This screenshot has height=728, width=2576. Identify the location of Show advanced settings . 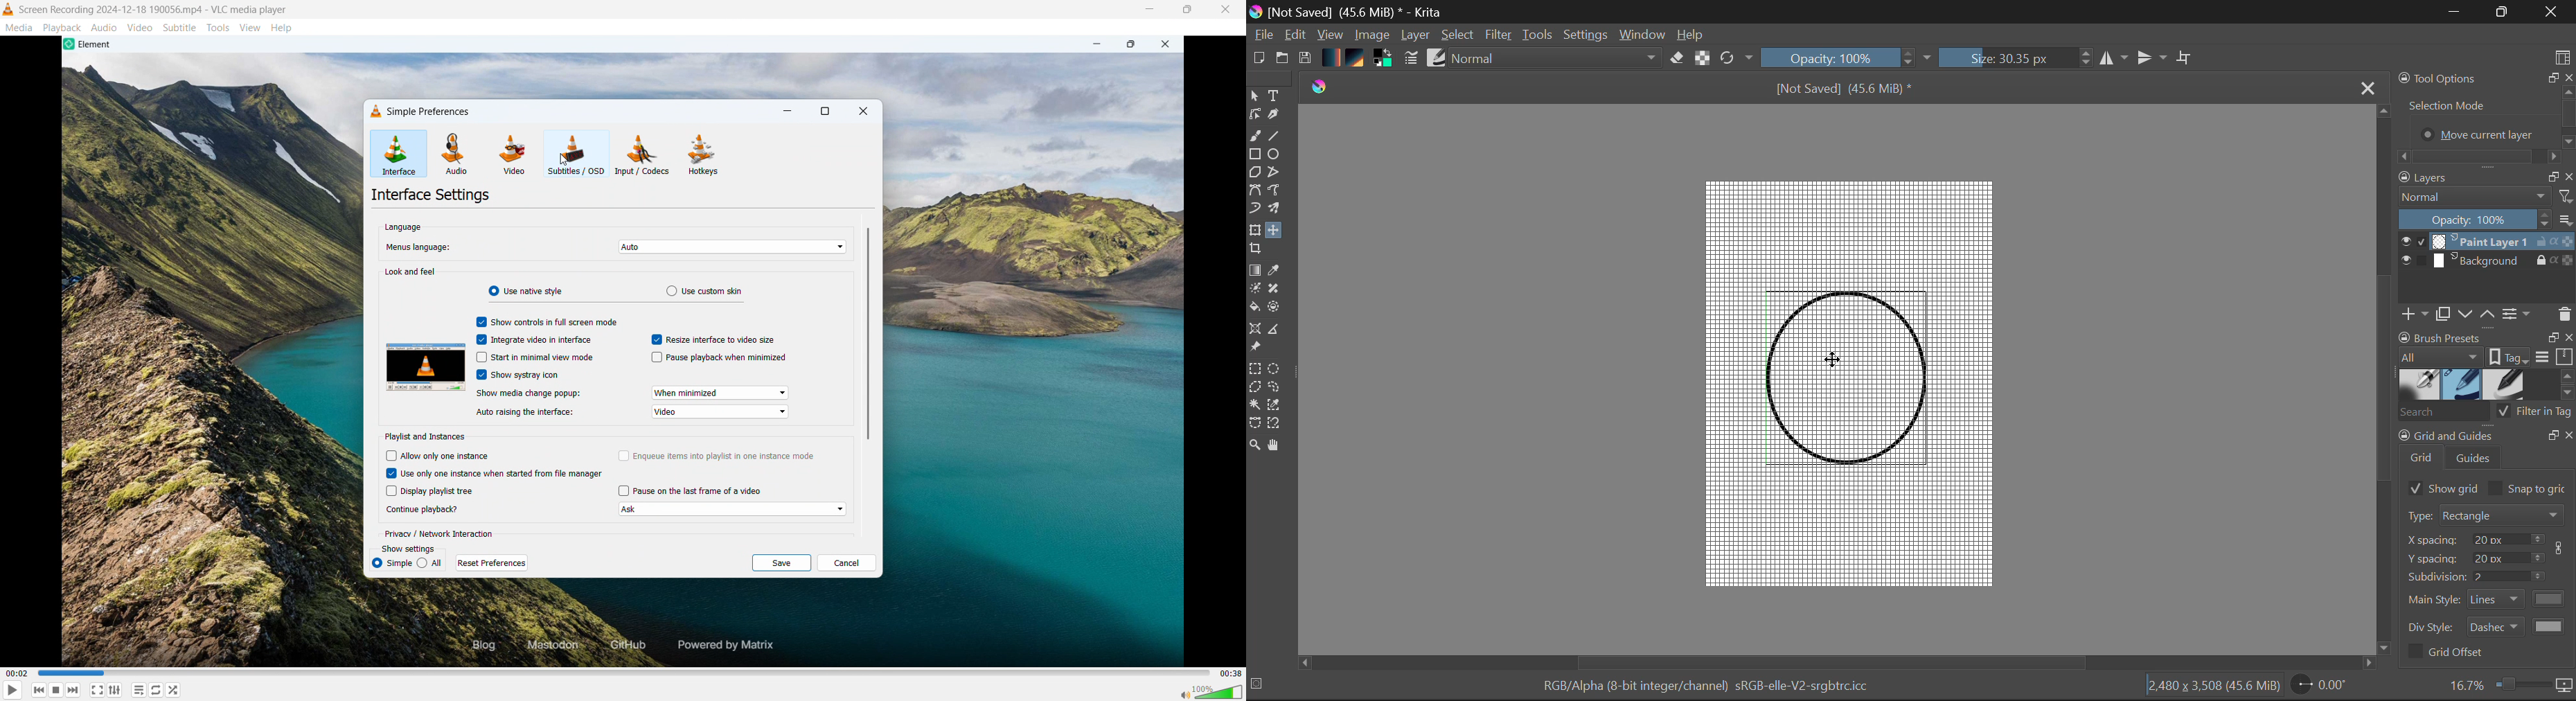
(114, 690).